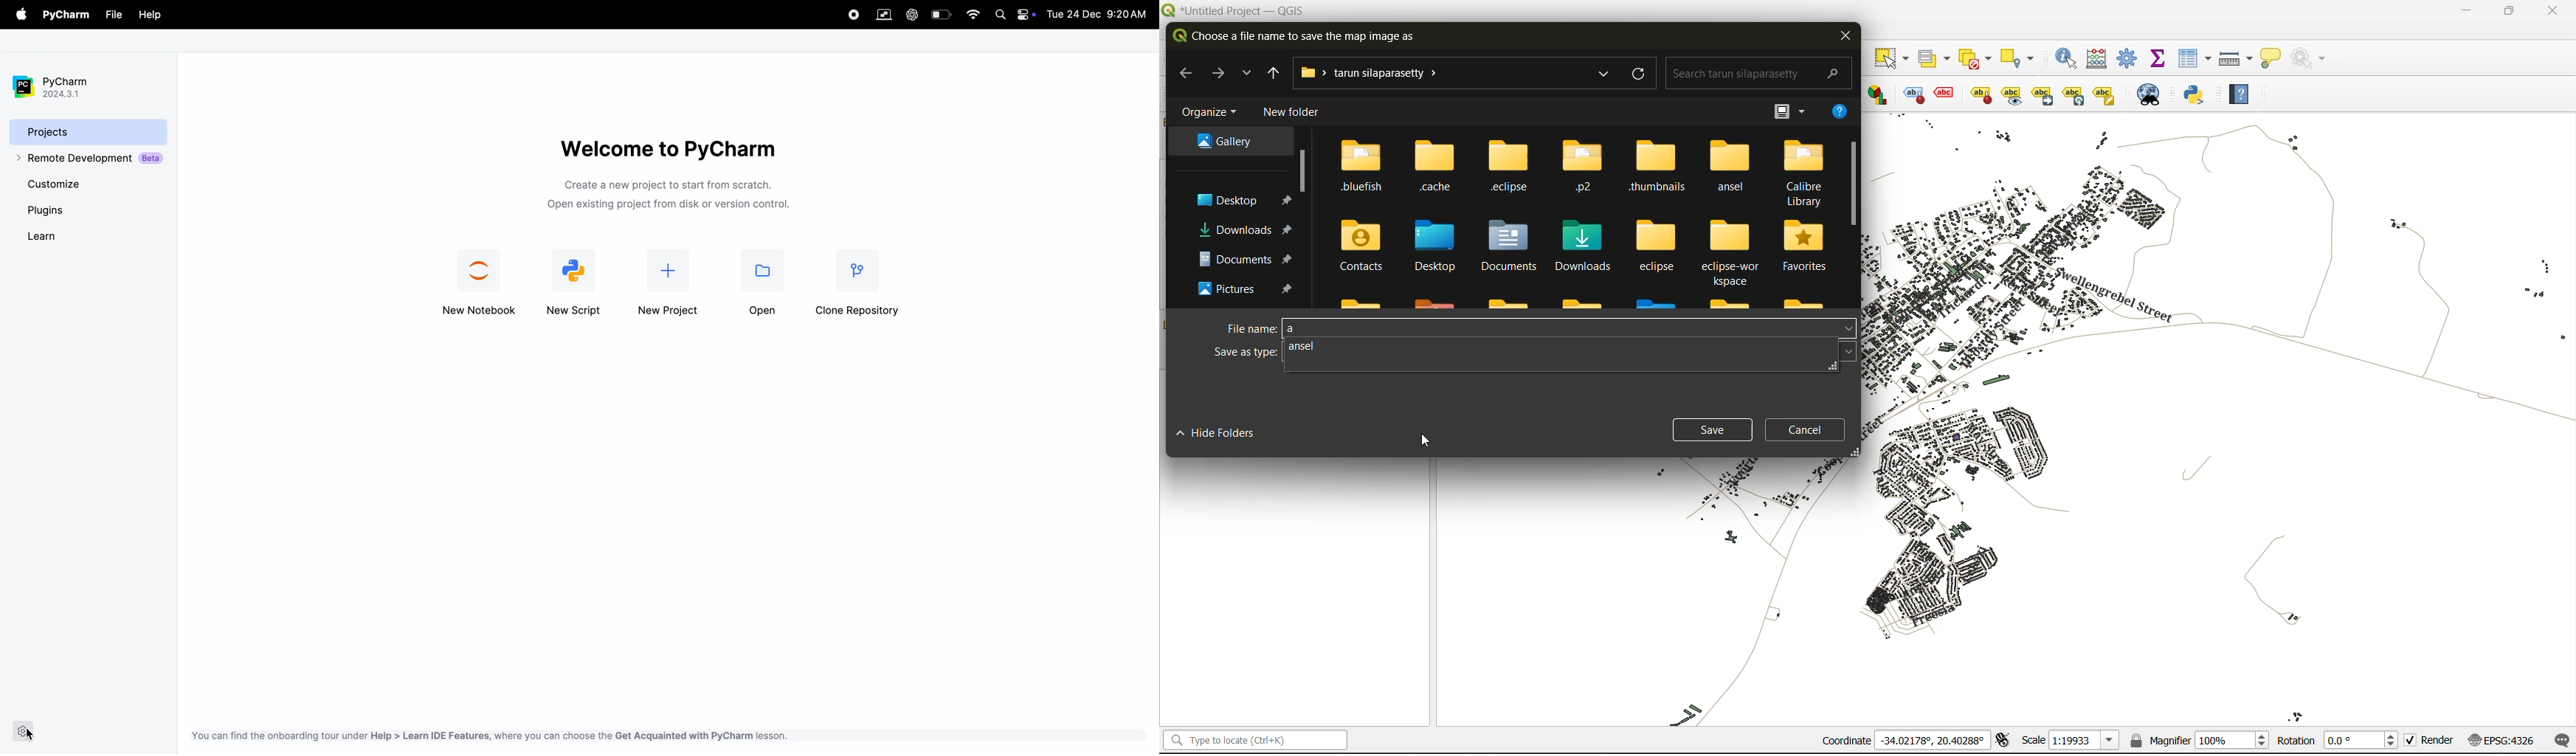 This screenshot has height=756, width=2576. What do you see at coordinates (2001, 741) in the screenshot?
I see `toggle extents` at bounding box center [2001, 741].